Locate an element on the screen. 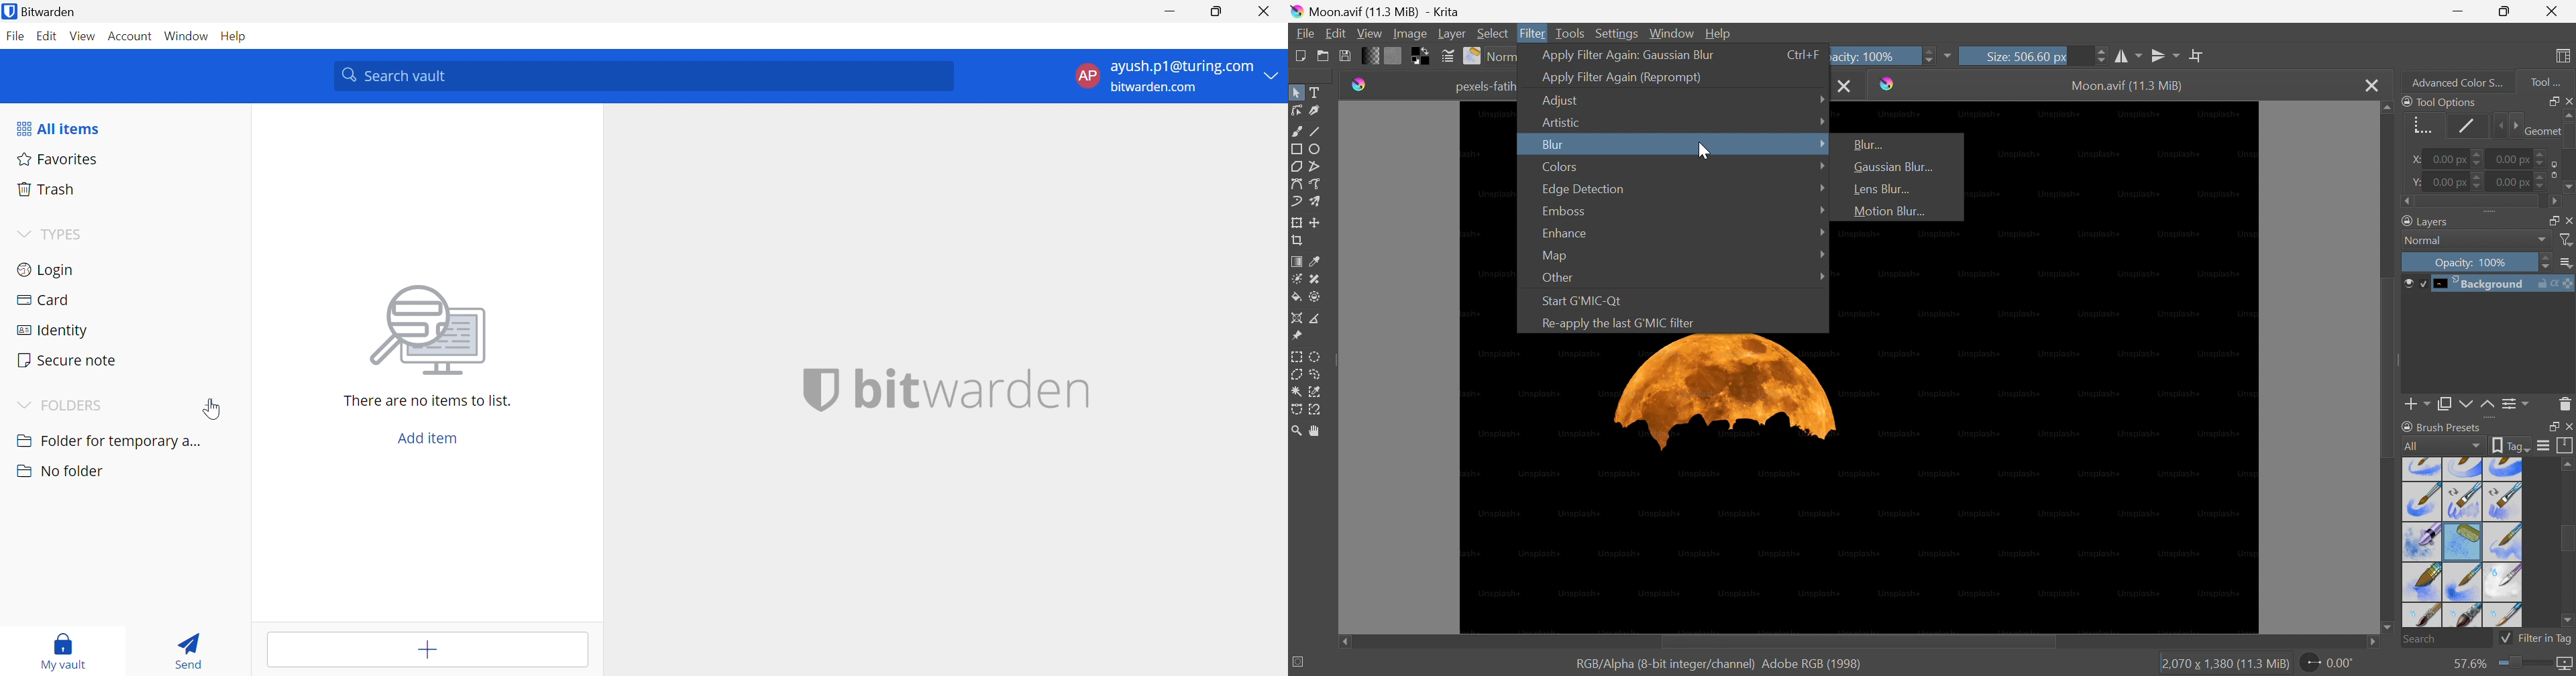  Swap foreground and background colors is located at coordinates (1423, 56).